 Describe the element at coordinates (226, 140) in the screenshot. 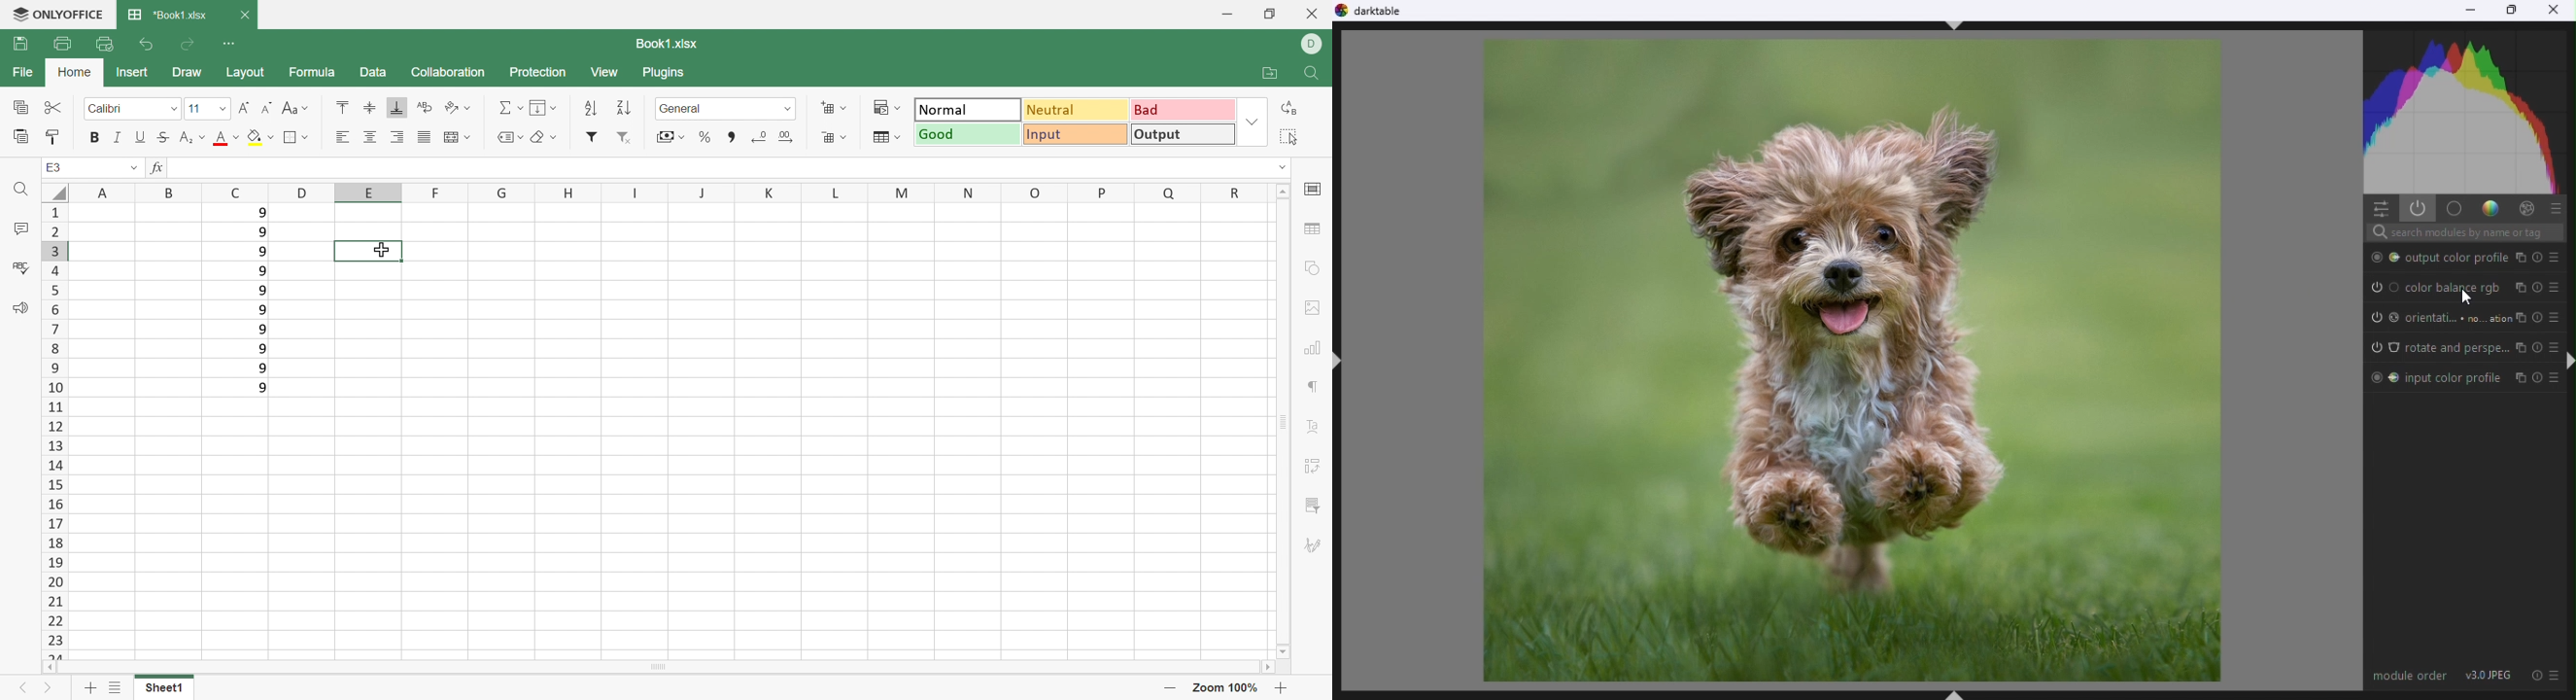

I see `Font color` at that location.